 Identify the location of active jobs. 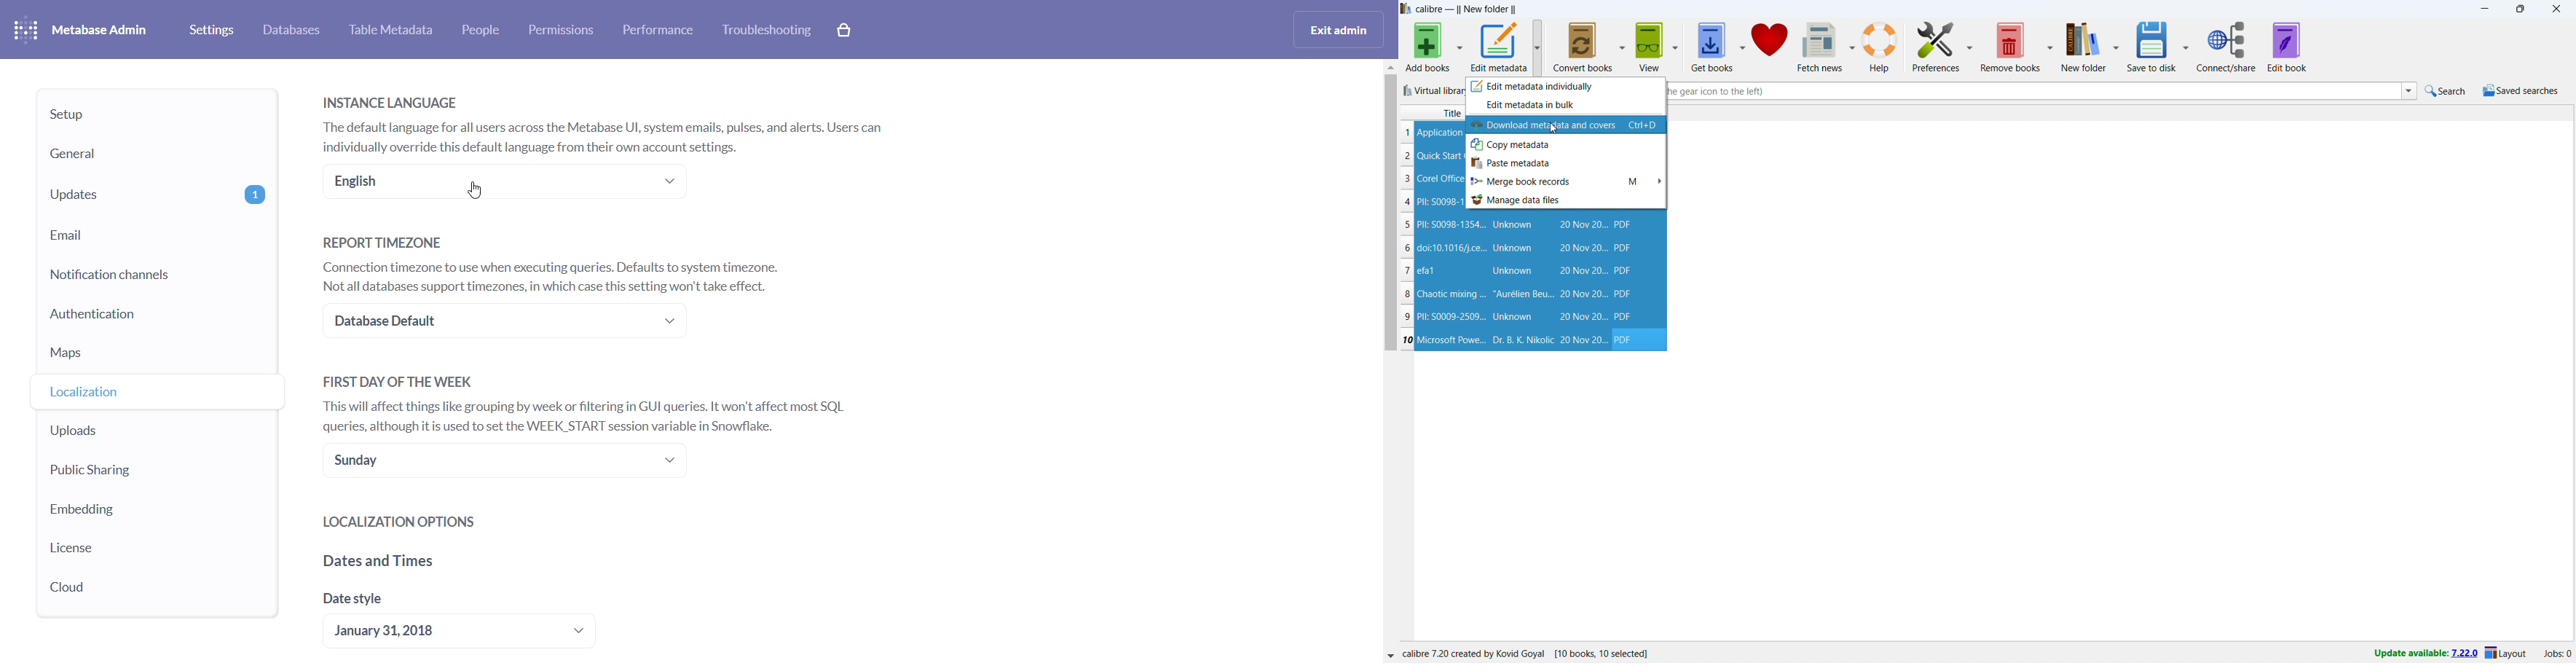
(2559, 654).